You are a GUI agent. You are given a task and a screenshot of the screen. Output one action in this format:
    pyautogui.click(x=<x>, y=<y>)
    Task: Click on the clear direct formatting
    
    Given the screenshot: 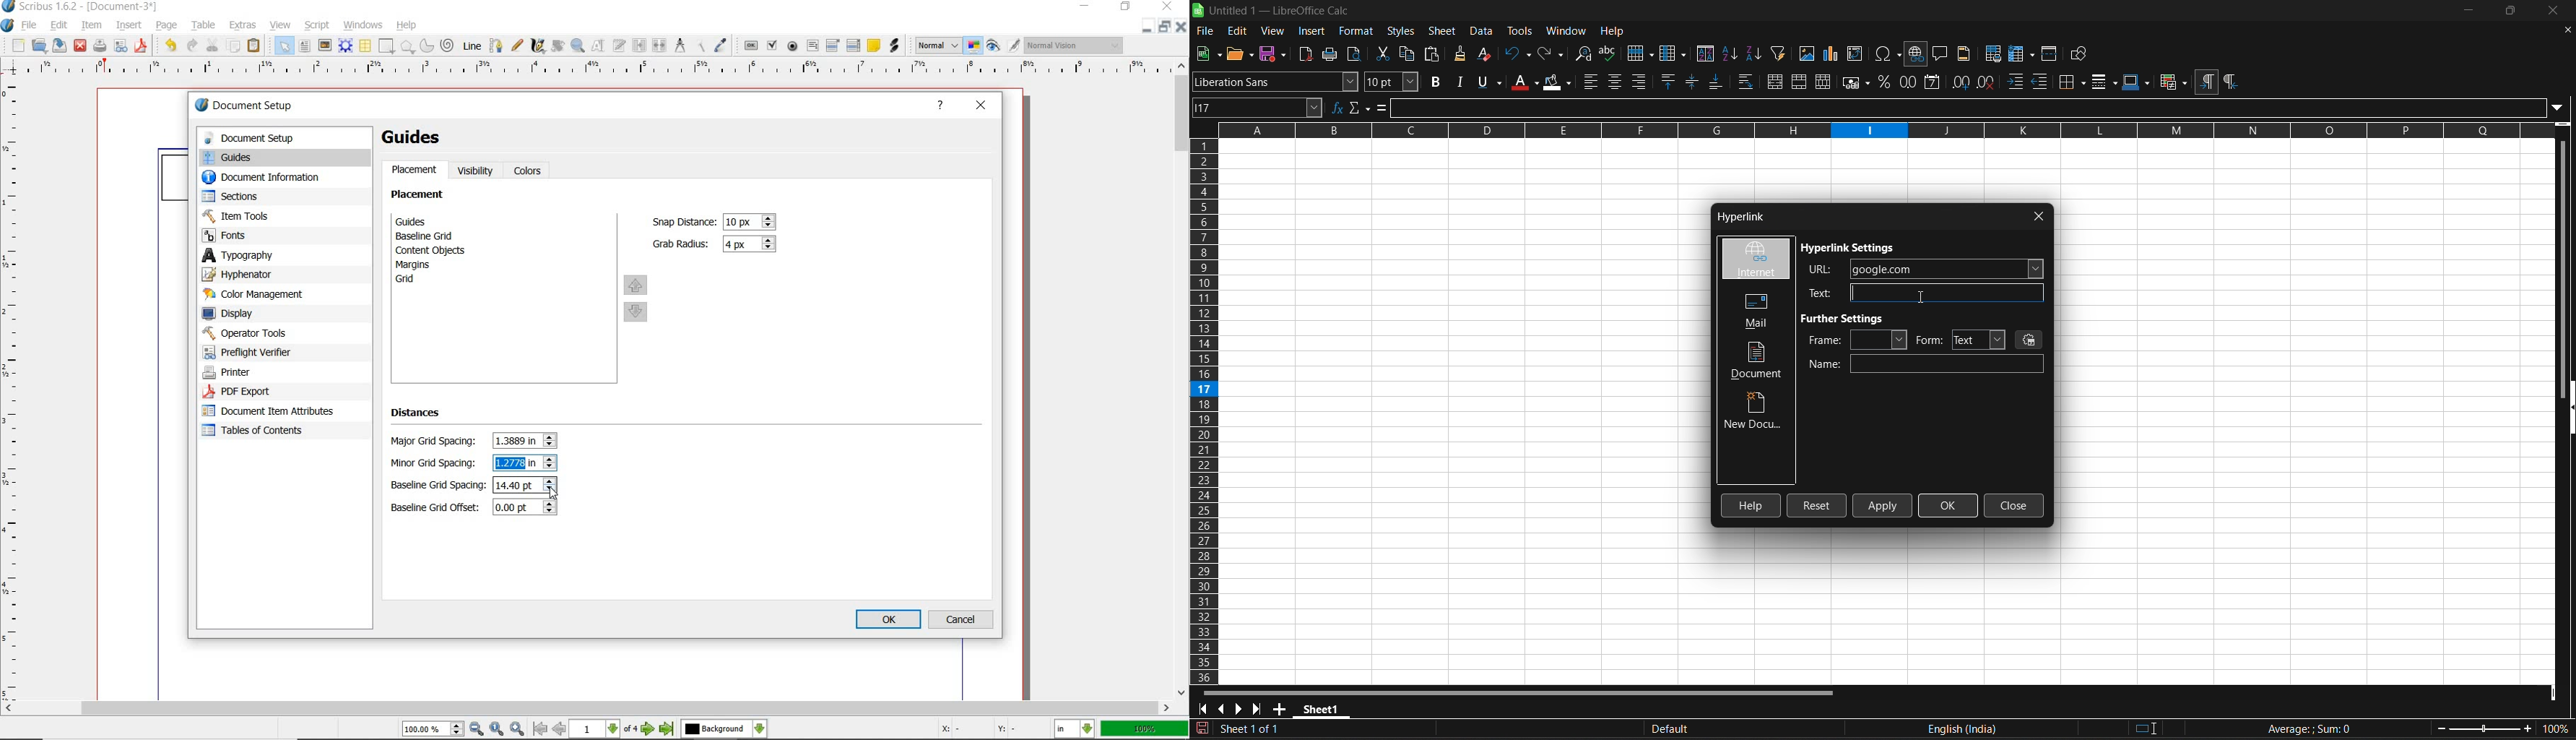 What is the action you would take?
    pyautogui.click(x=1486, y=55)
    